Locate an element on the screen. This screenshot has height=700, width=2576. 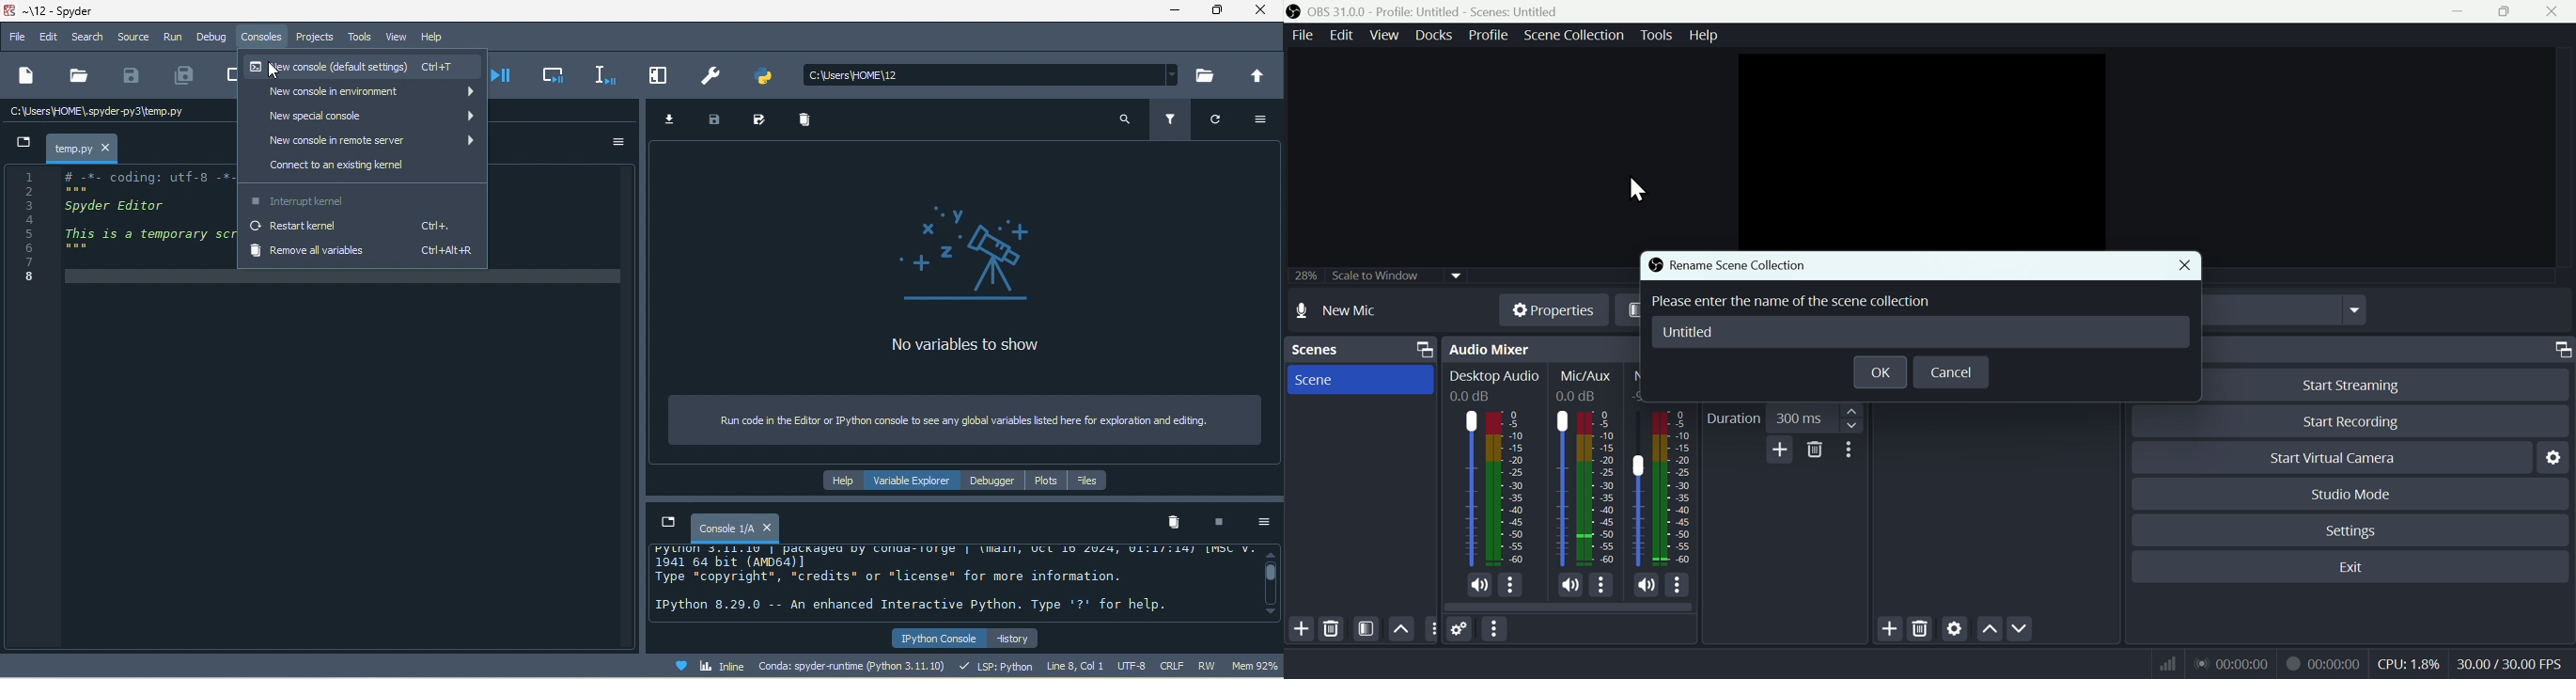
start virtual camera is located at coordinates (2322, 459).